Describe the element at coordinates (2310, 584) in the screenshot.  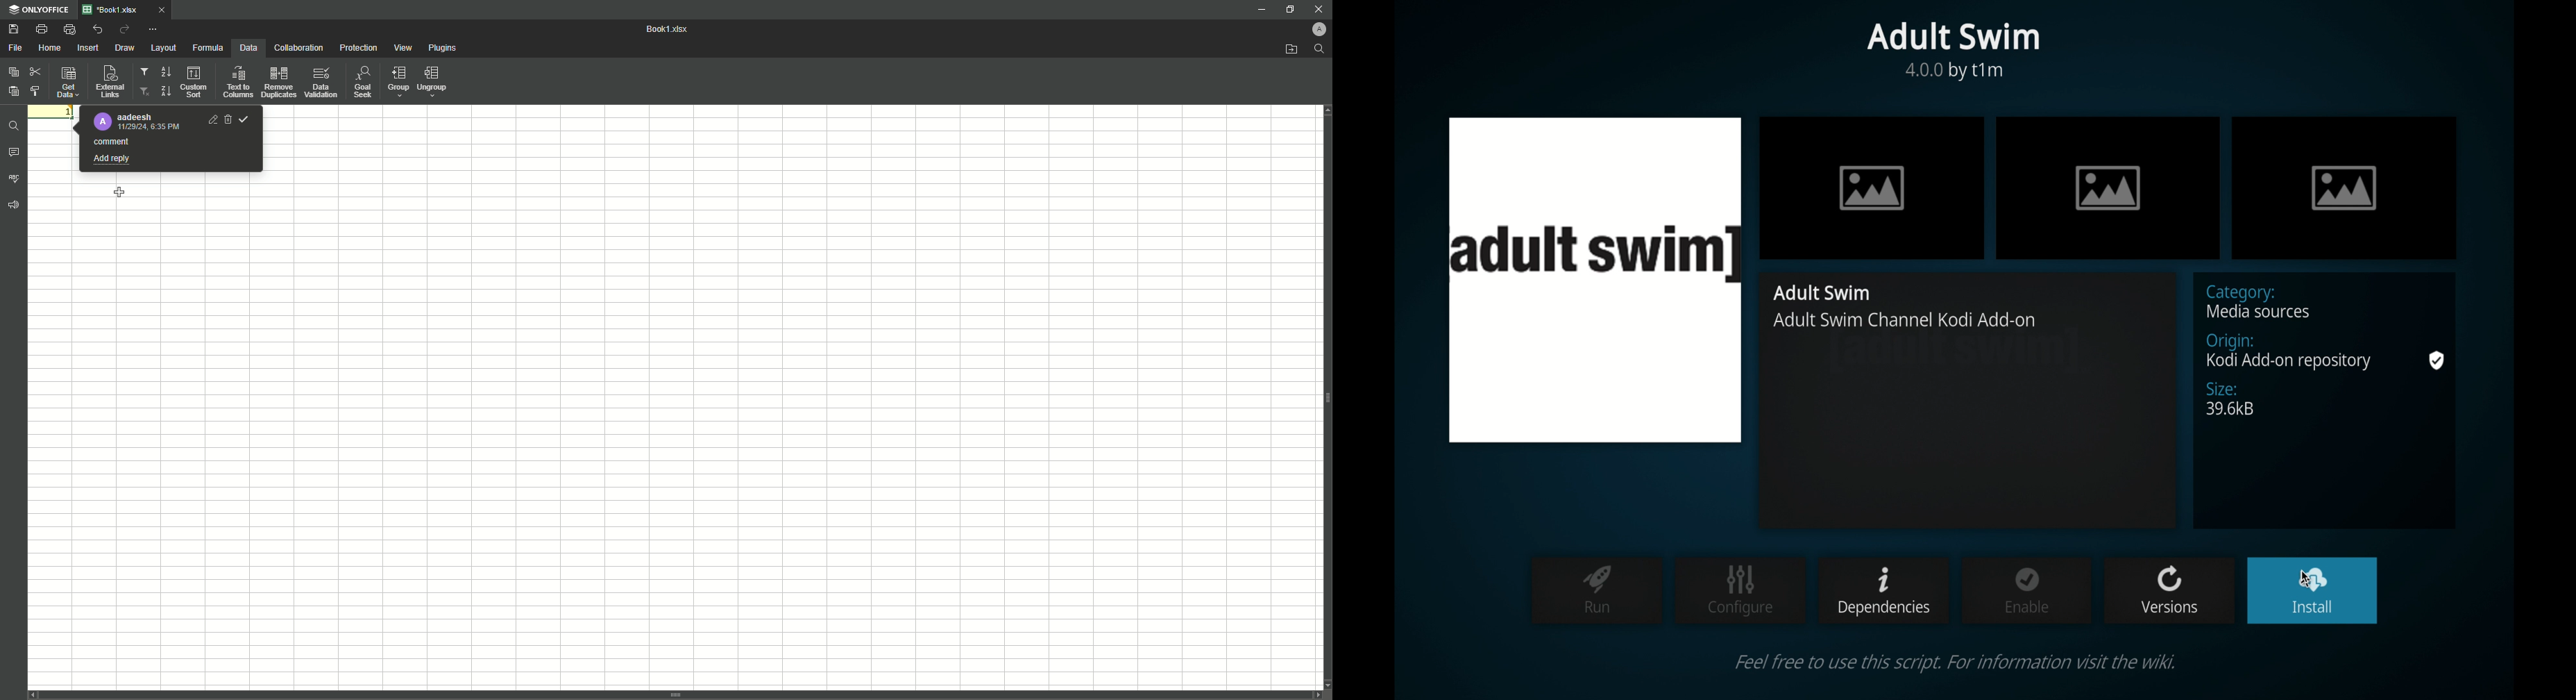
I see `Cursor` at that location.